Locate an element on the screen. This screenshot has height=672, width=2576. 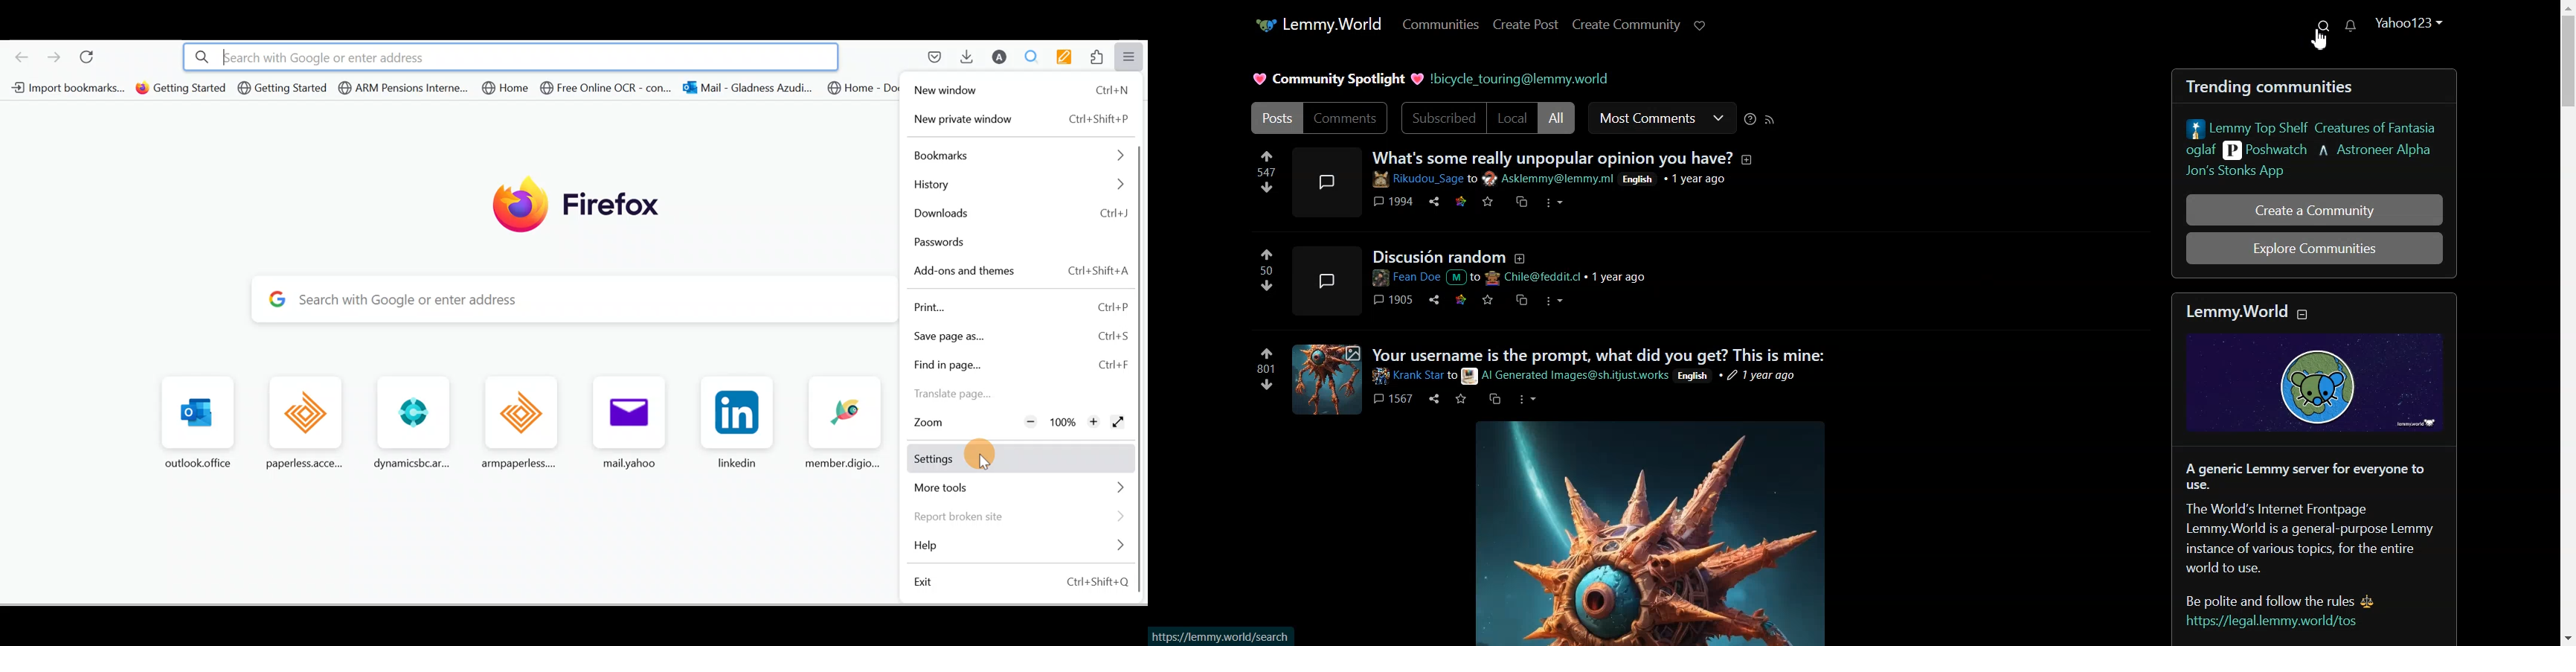
New private window    Ctrl+Shift+P is located at coordinates (1025, 119).